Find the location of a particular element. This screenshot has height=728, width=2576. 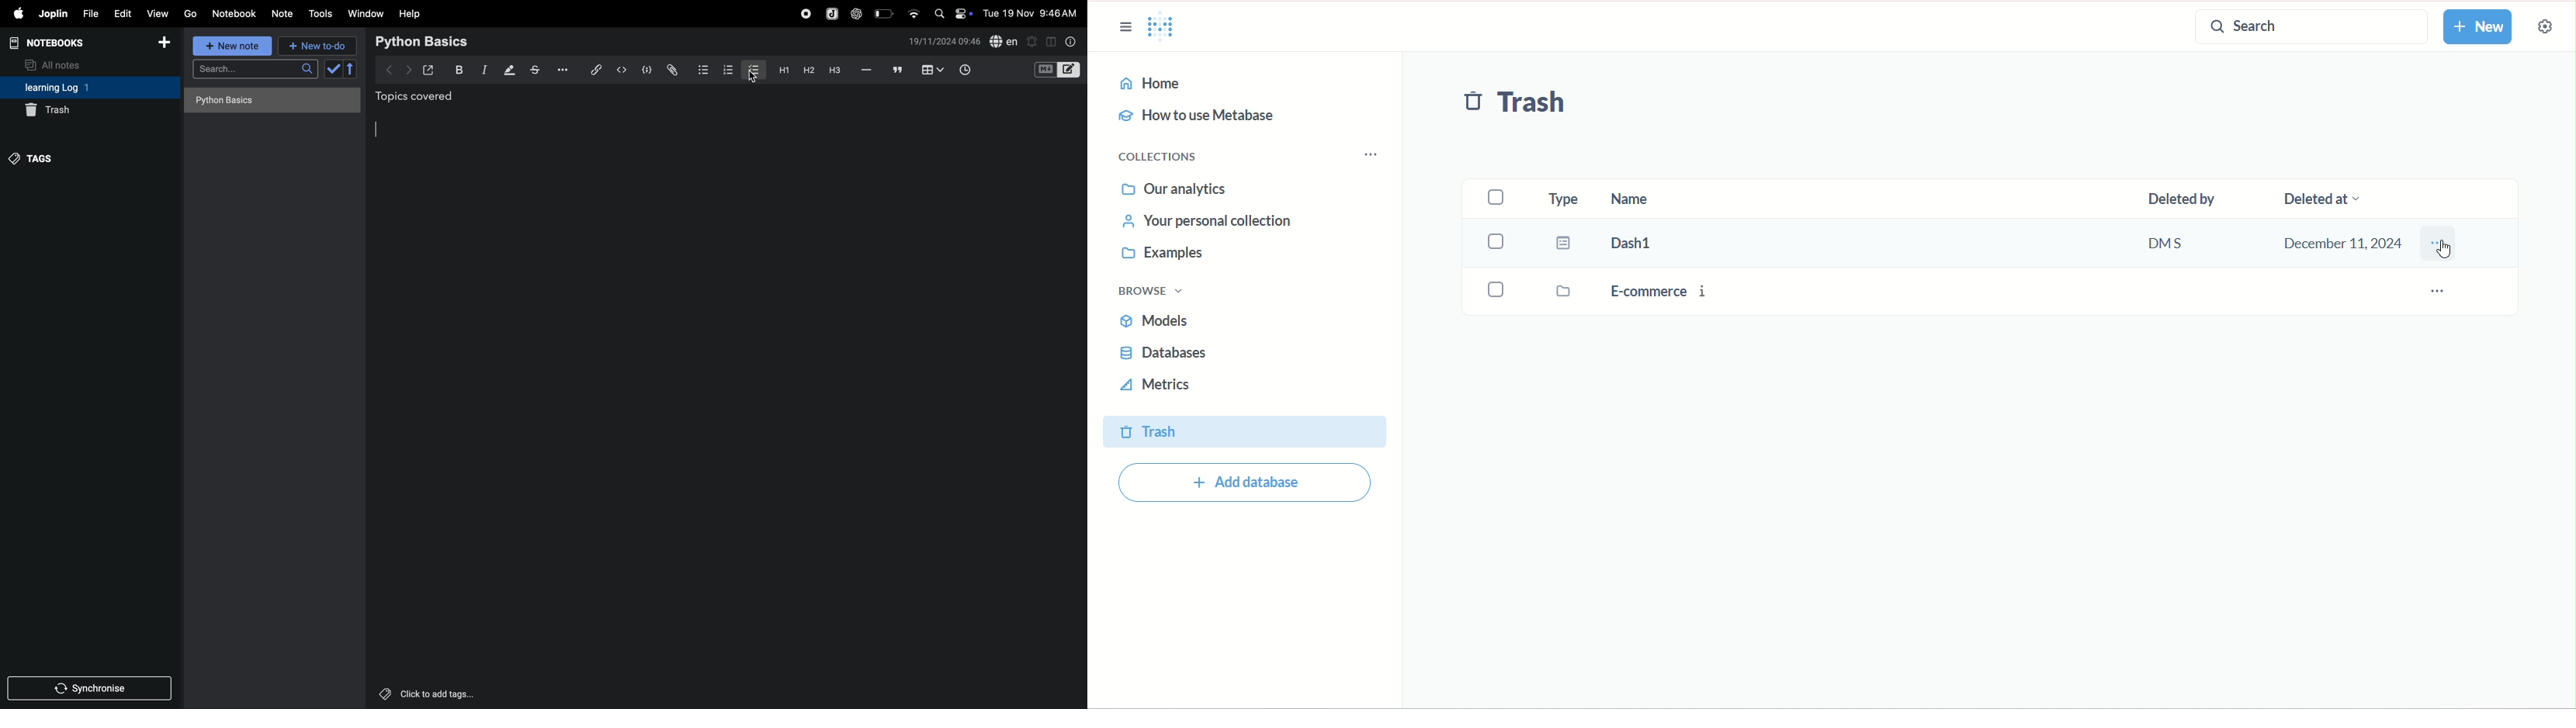

cursor  is located at coordinates (2447, 254).